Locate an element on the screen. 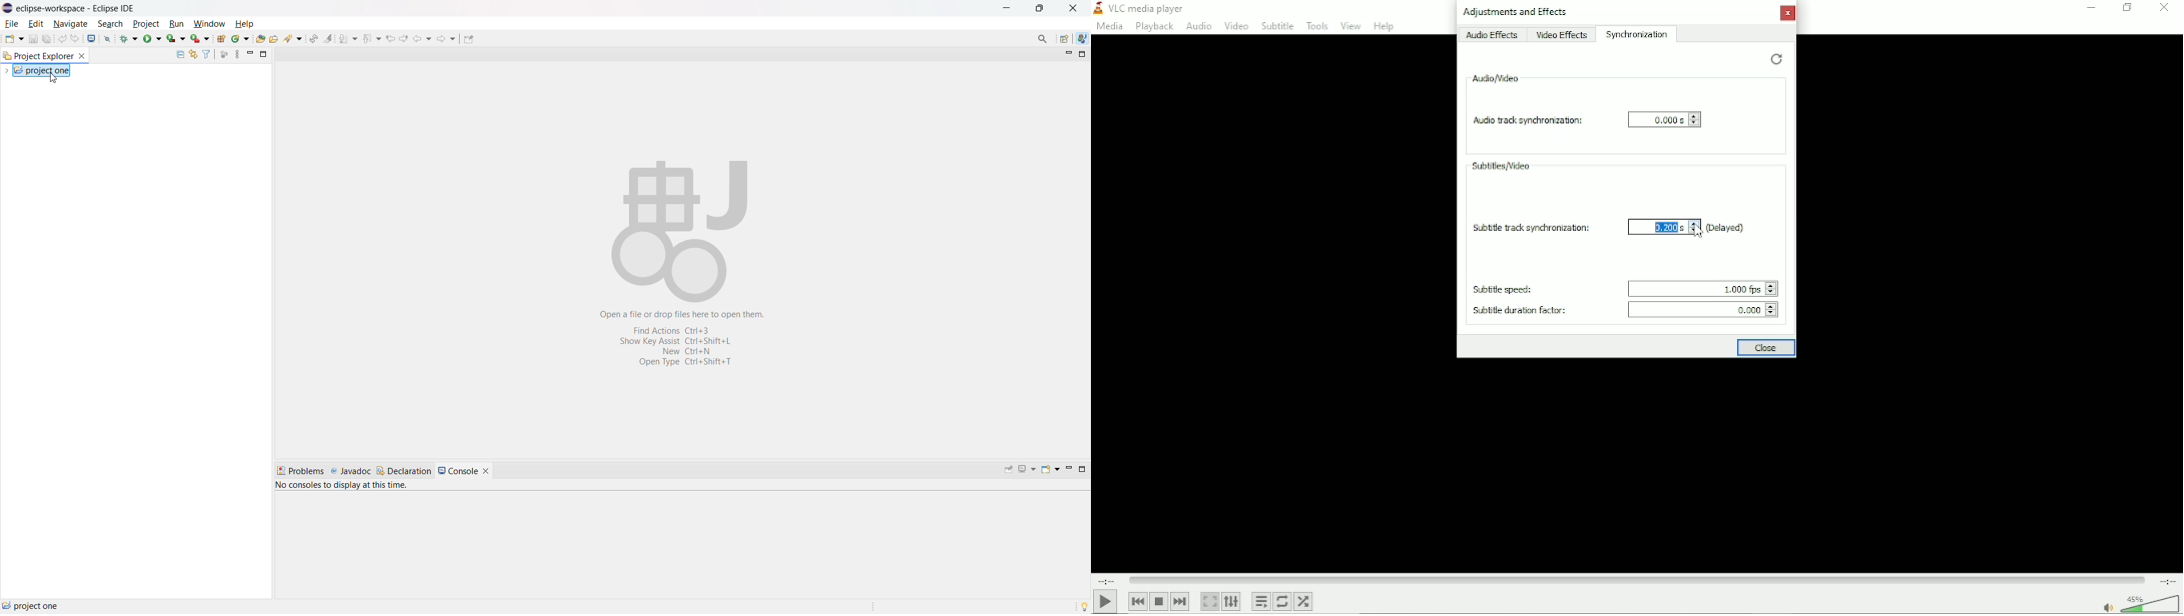  focus on active task  is located at coordinates (225, 55).